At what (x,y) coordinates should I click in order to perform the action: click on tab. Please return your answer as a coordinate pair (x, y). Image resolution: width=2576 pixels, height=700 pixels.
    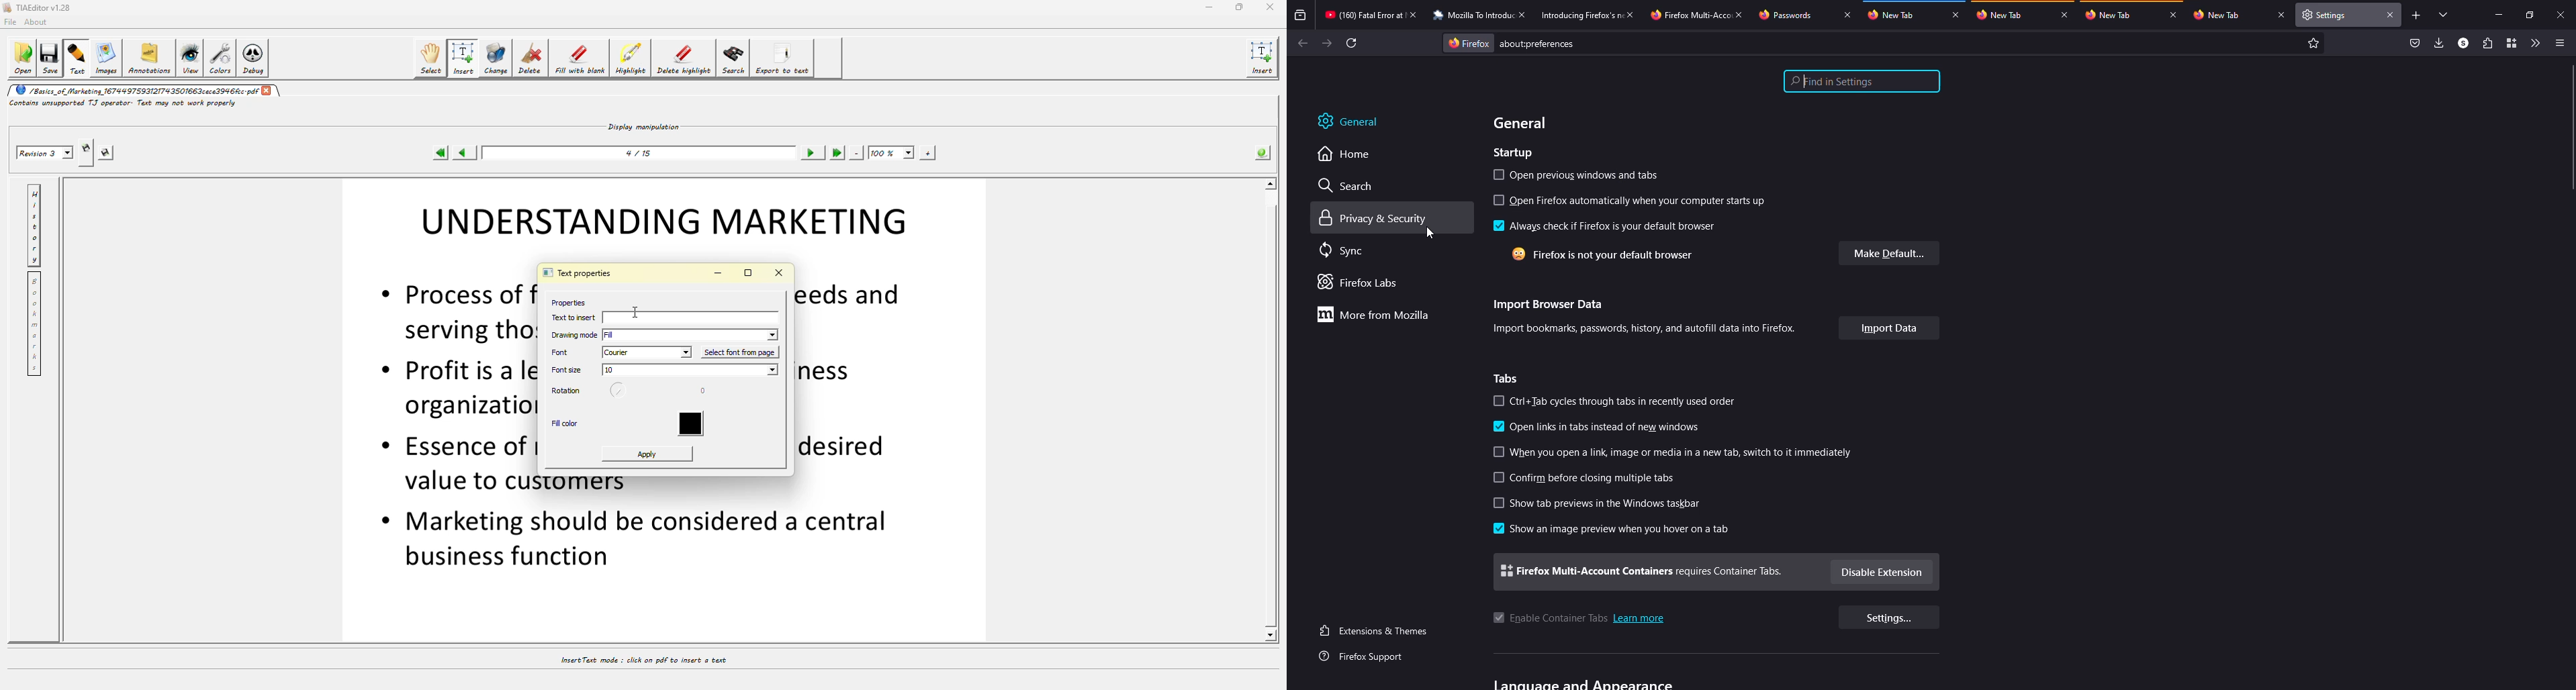
    Looking at the image, I should click on (2109, 14).